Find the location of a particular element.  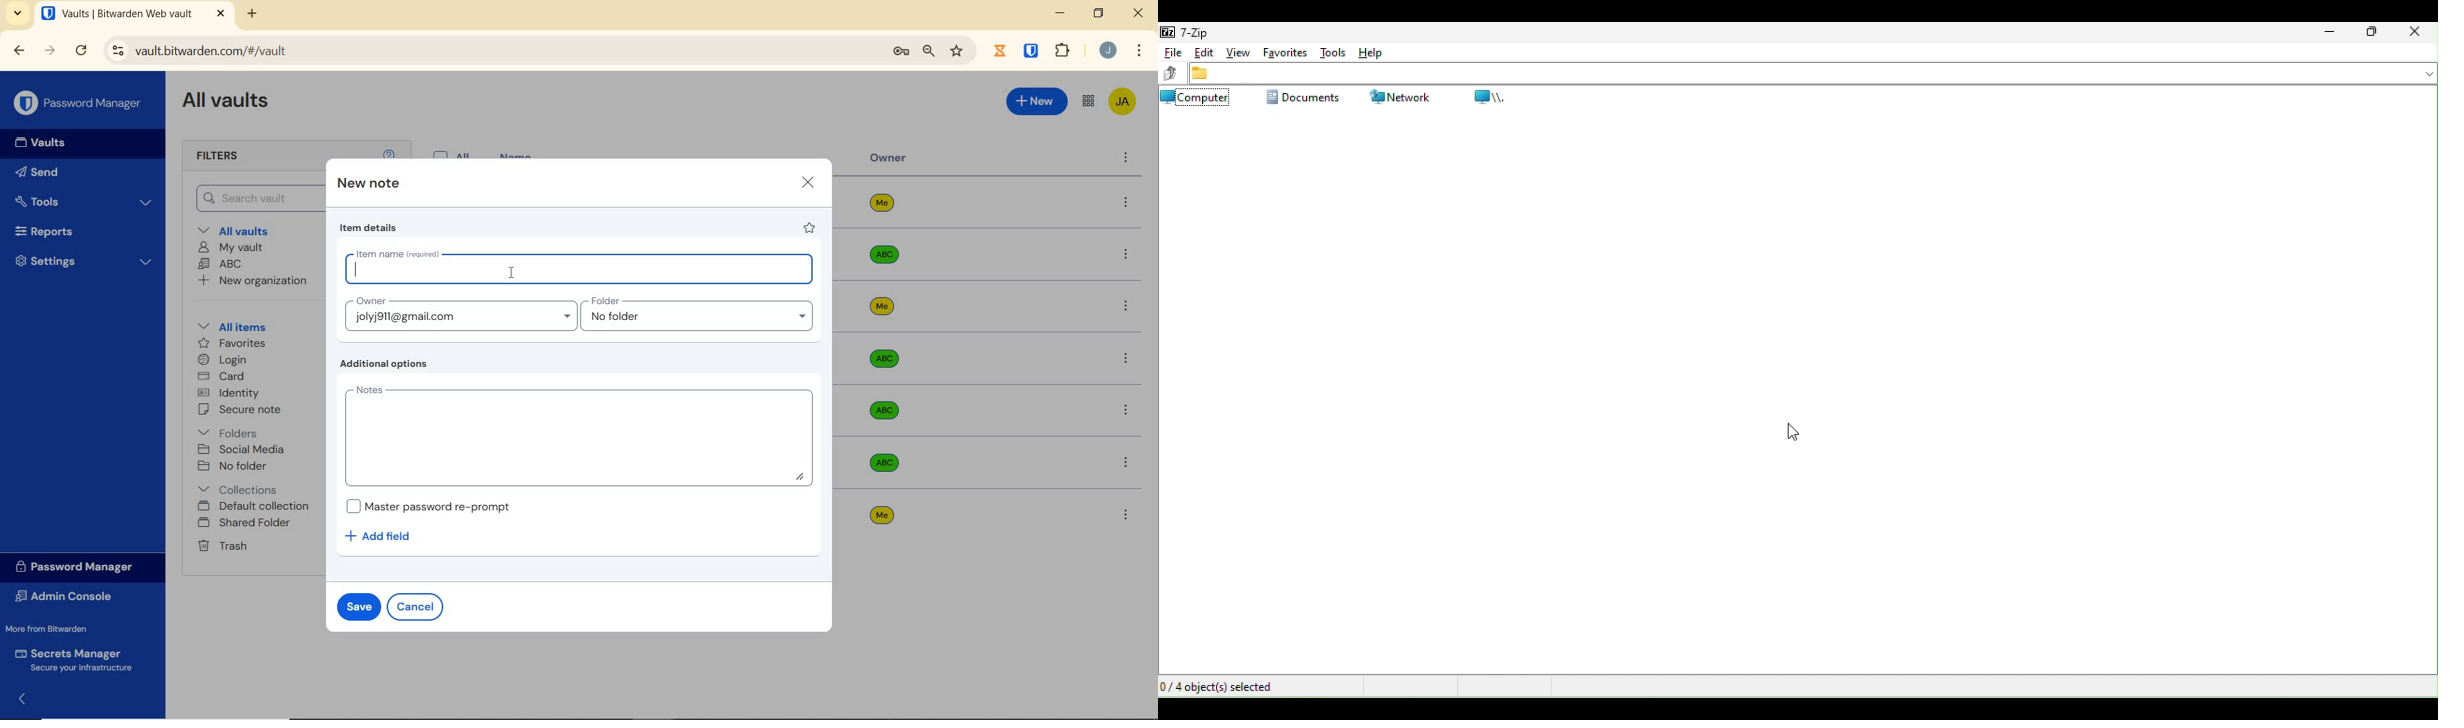

Bitwarden Account is located at coordinates (1122, 101).